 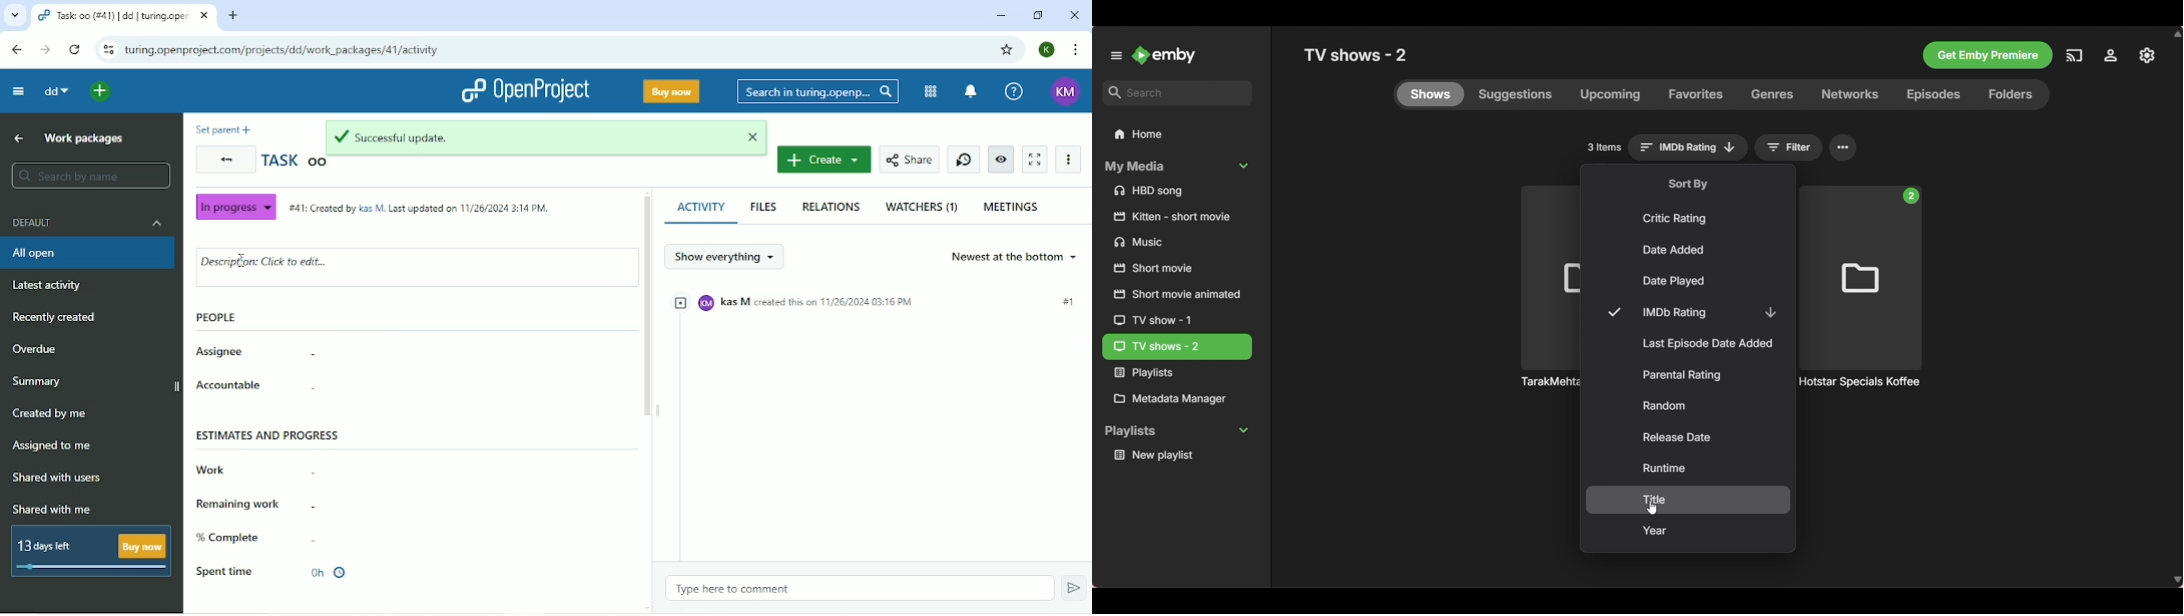 I want to click on , so click(x=1159, y=320).